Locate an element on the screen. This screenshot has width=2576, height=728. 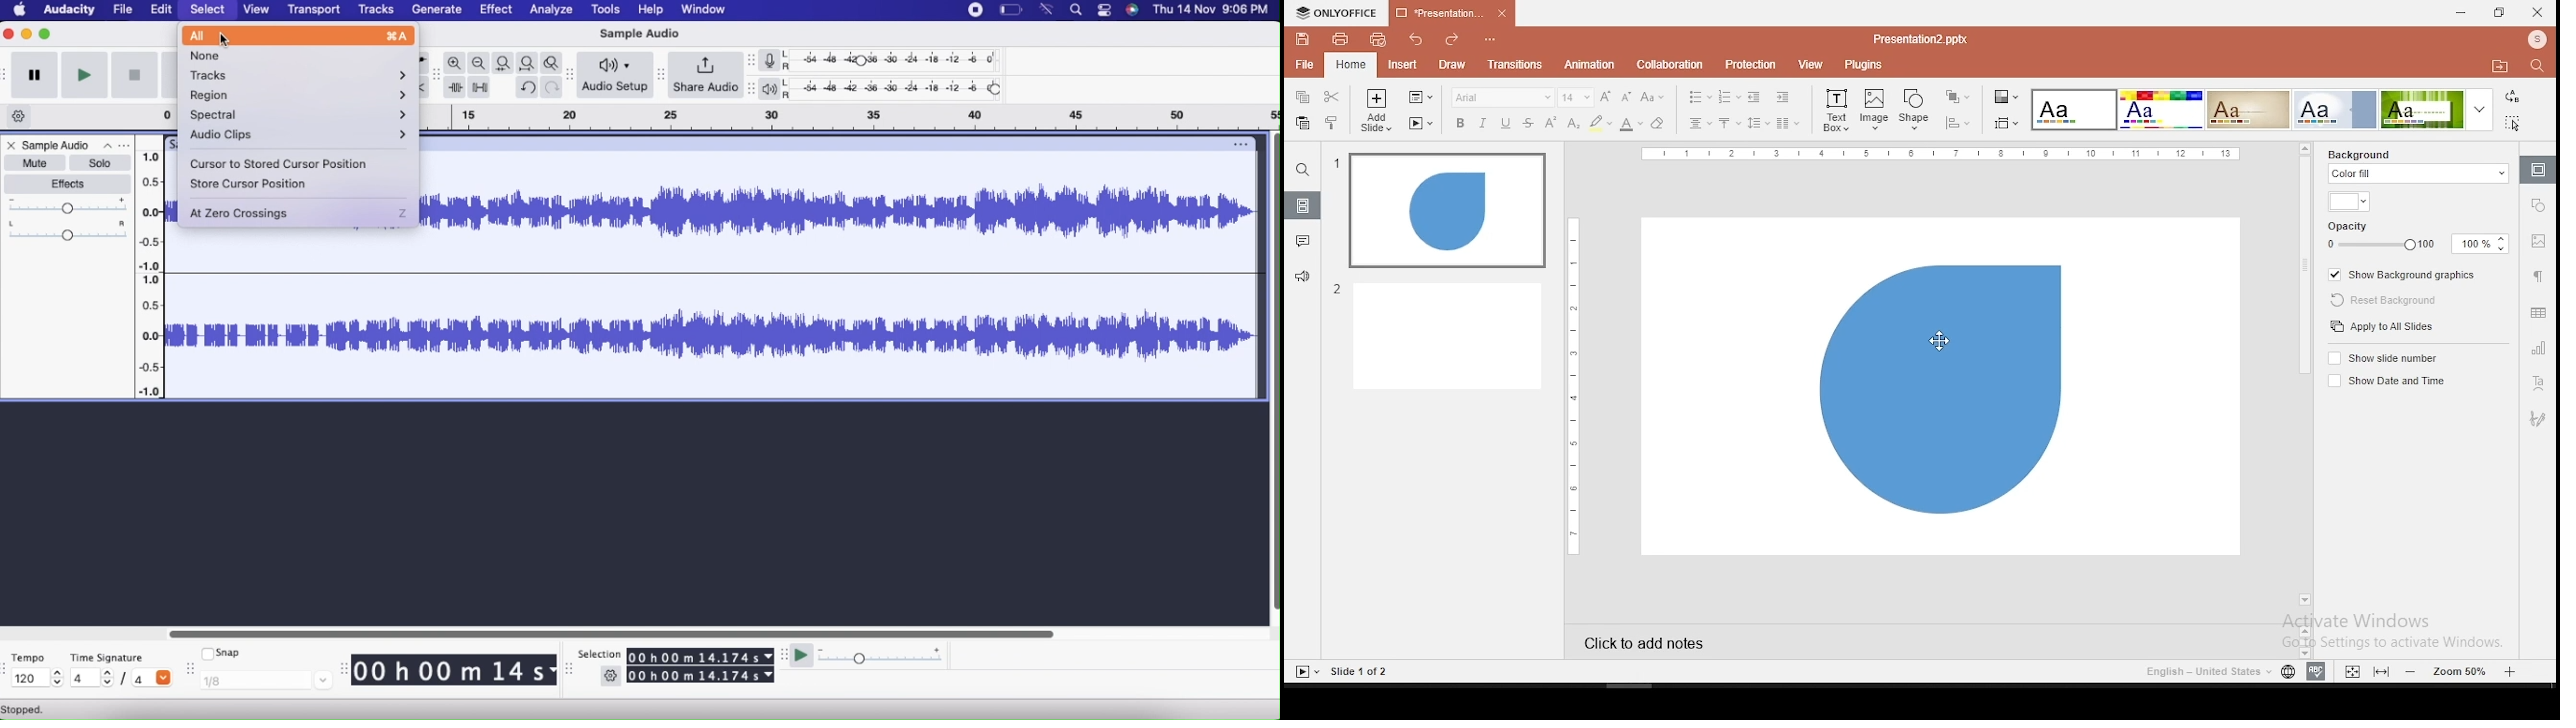
Fit selection to width is located at coordinates (505, 61).